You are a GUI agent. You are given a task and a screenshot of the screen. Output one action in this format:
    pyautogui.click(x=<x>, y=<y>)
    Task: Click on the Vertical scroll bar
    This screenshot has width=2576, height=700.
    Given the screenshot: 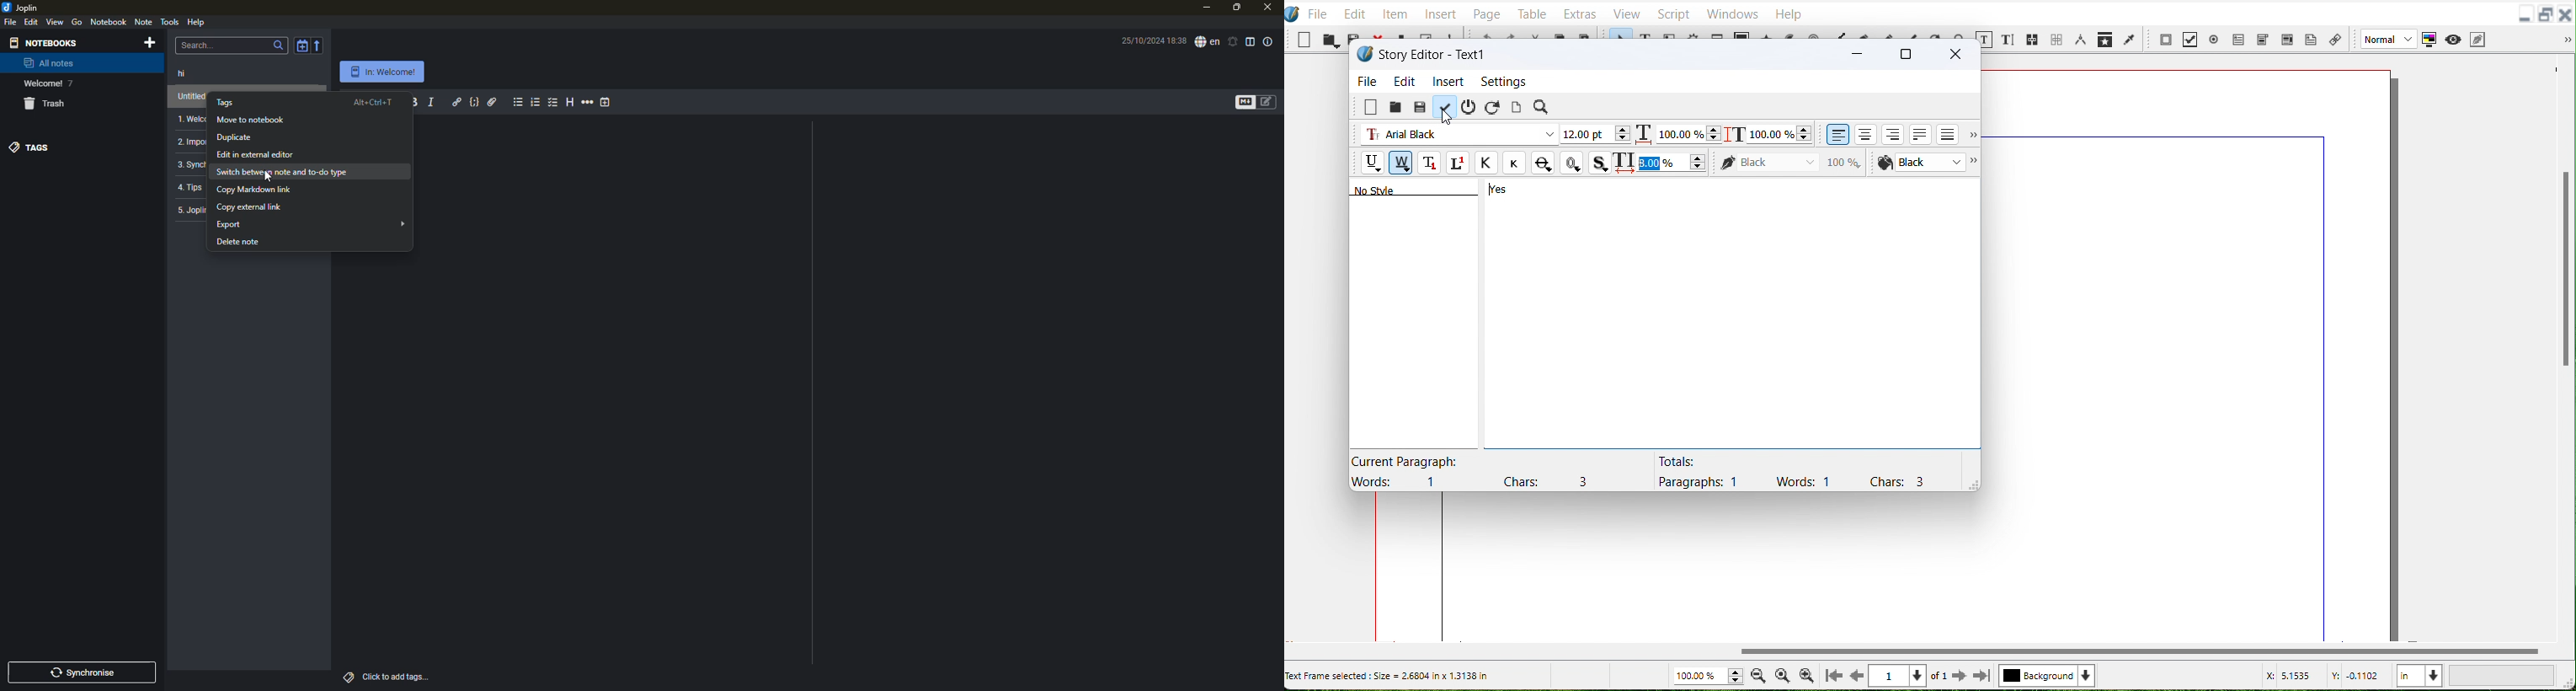 What is the action you would take?
    pyautogui.click(x=1917, y=651)
    